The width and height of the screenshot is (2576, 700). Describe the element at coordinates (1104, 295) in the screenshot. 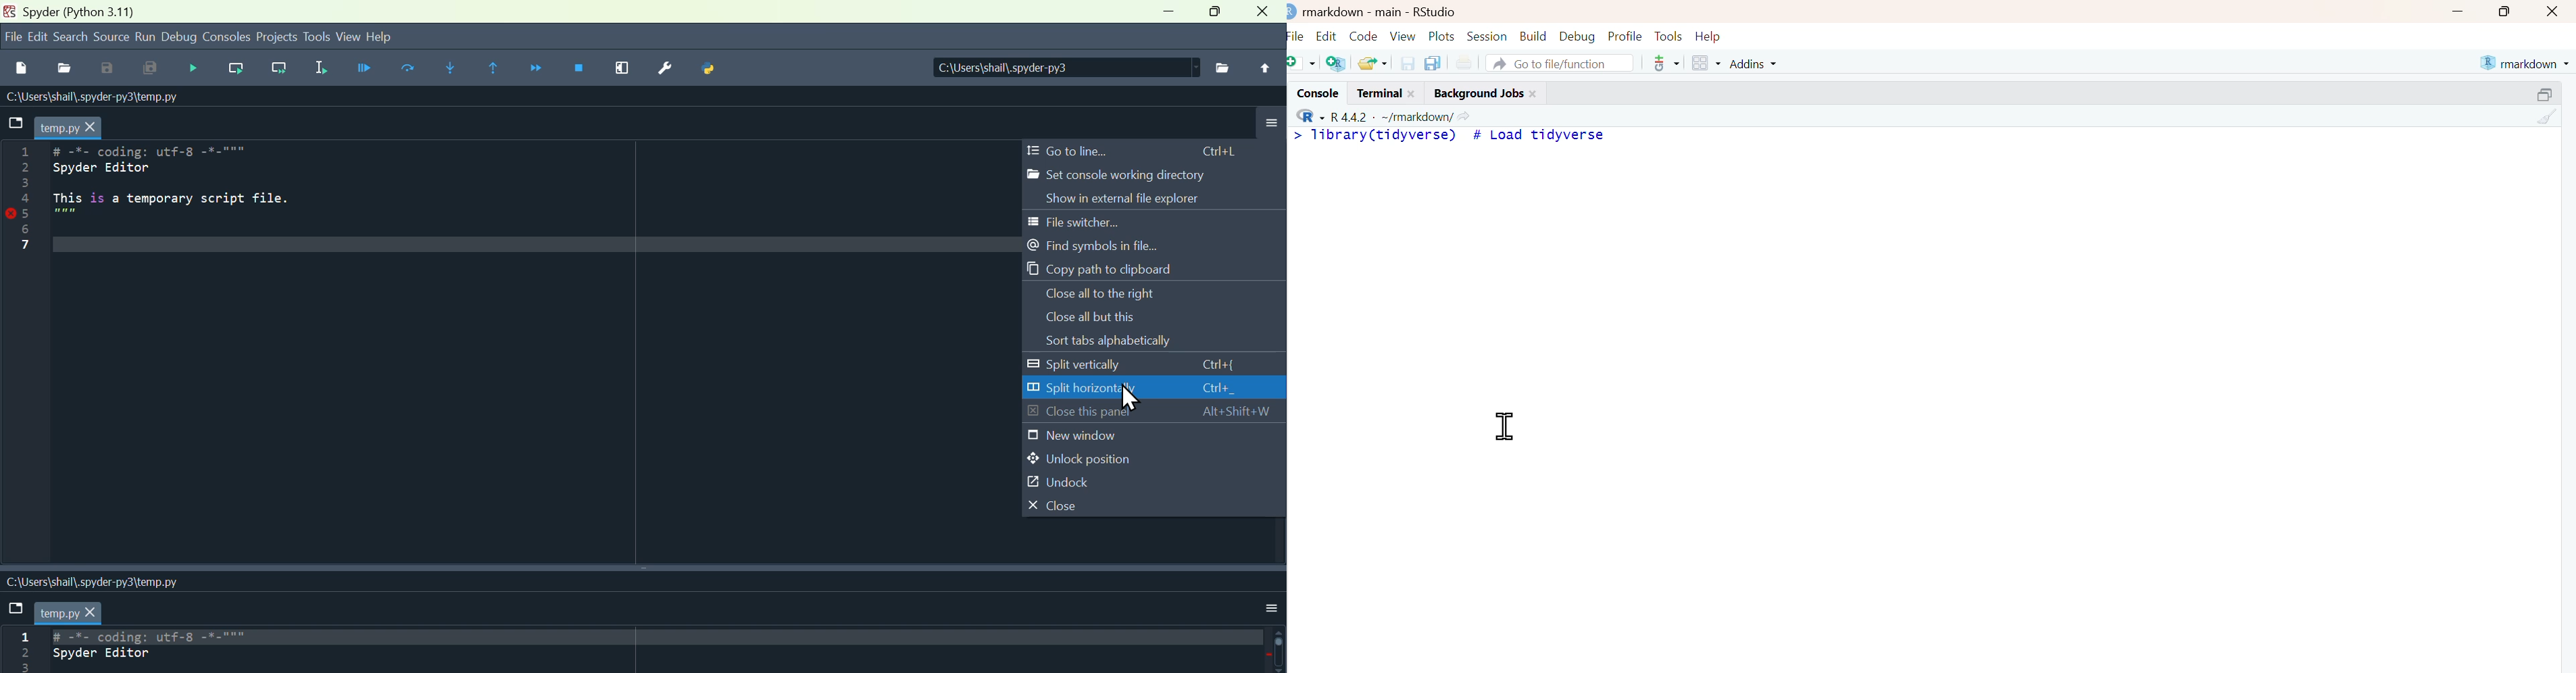

I see `Close all to the right` at that location.